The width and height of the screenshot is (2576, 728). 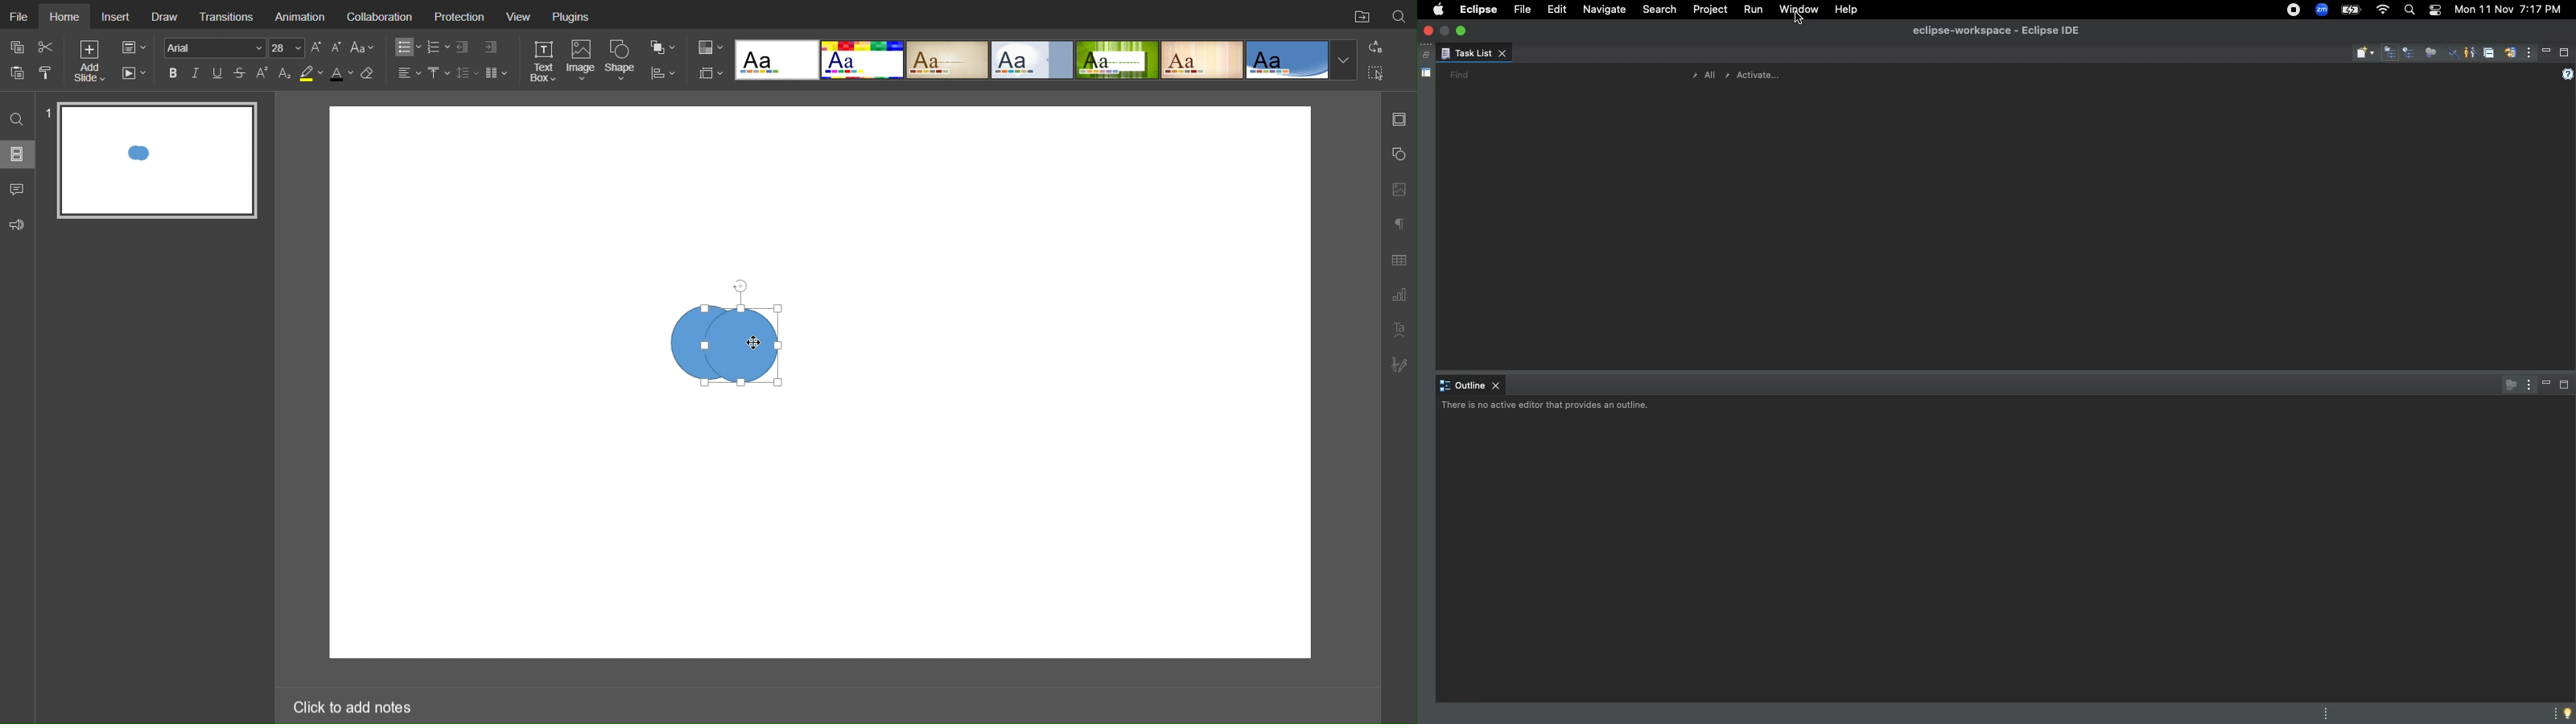 What do you see at coordinates (709, 47) in the screenshot?
I see `Colors` at bounding box center [709, 47].